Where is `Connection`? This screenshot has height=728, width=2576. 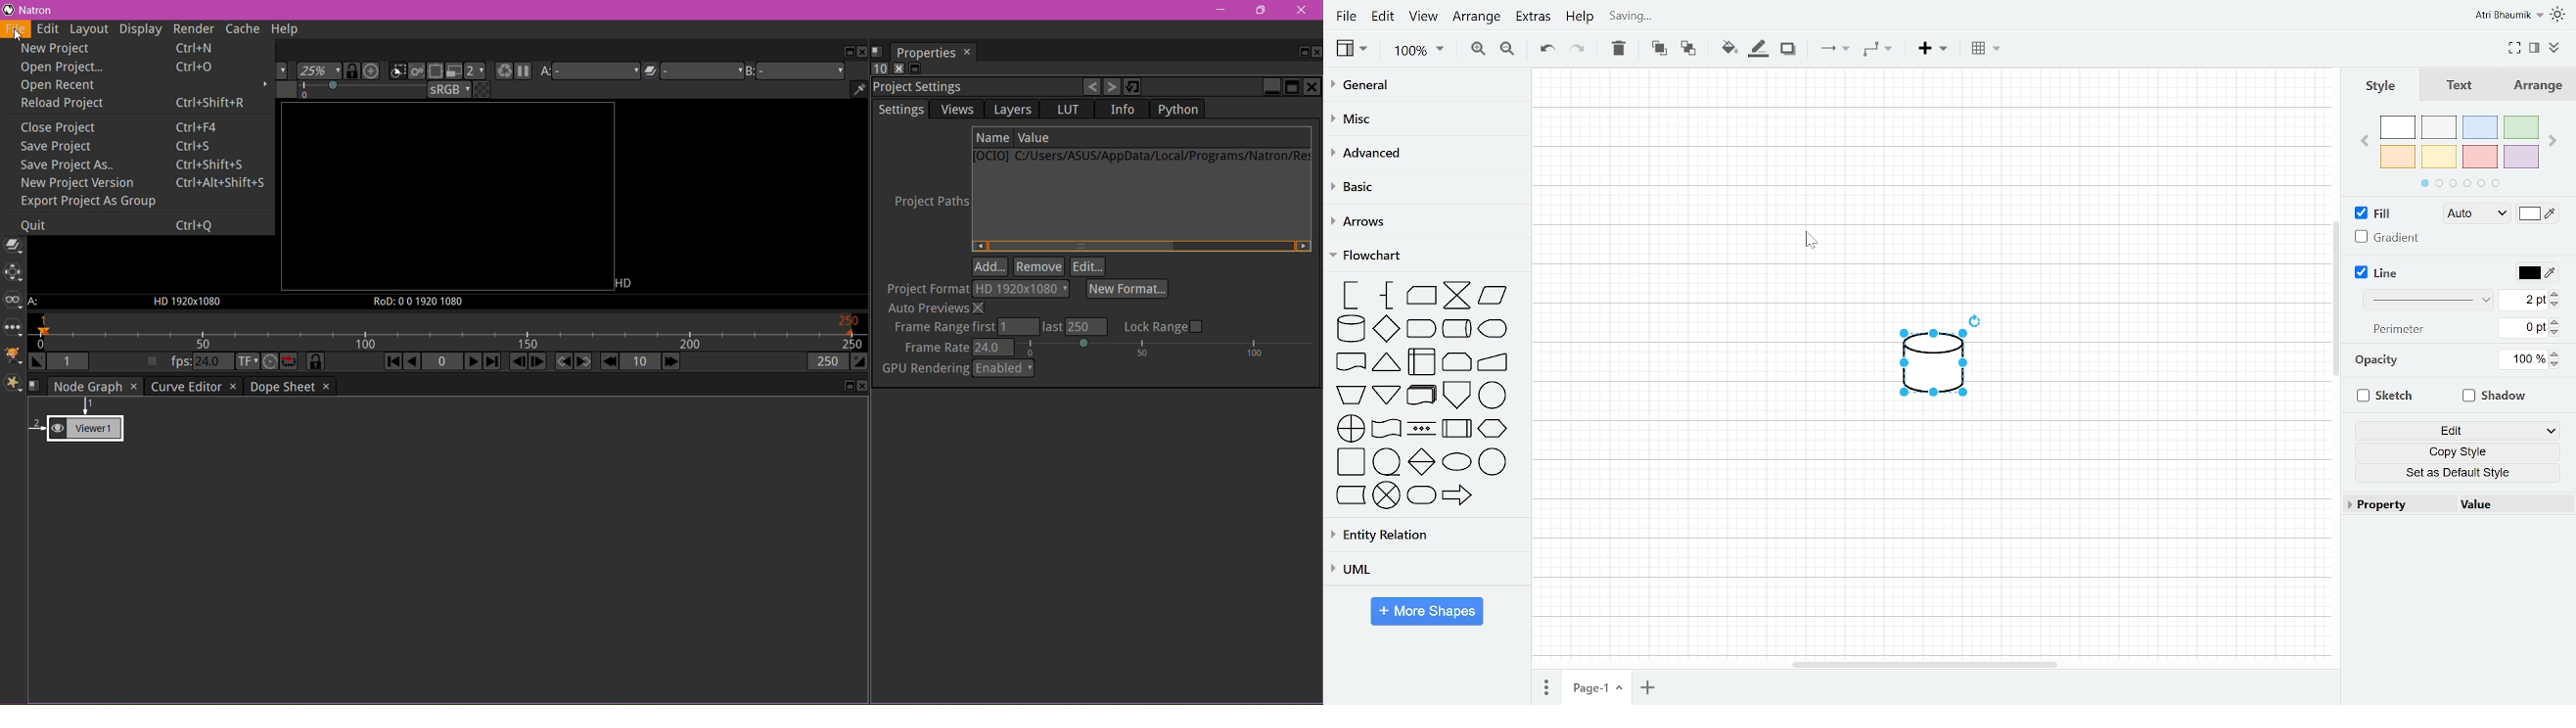
Connection is located at coordinates (1834, 50).